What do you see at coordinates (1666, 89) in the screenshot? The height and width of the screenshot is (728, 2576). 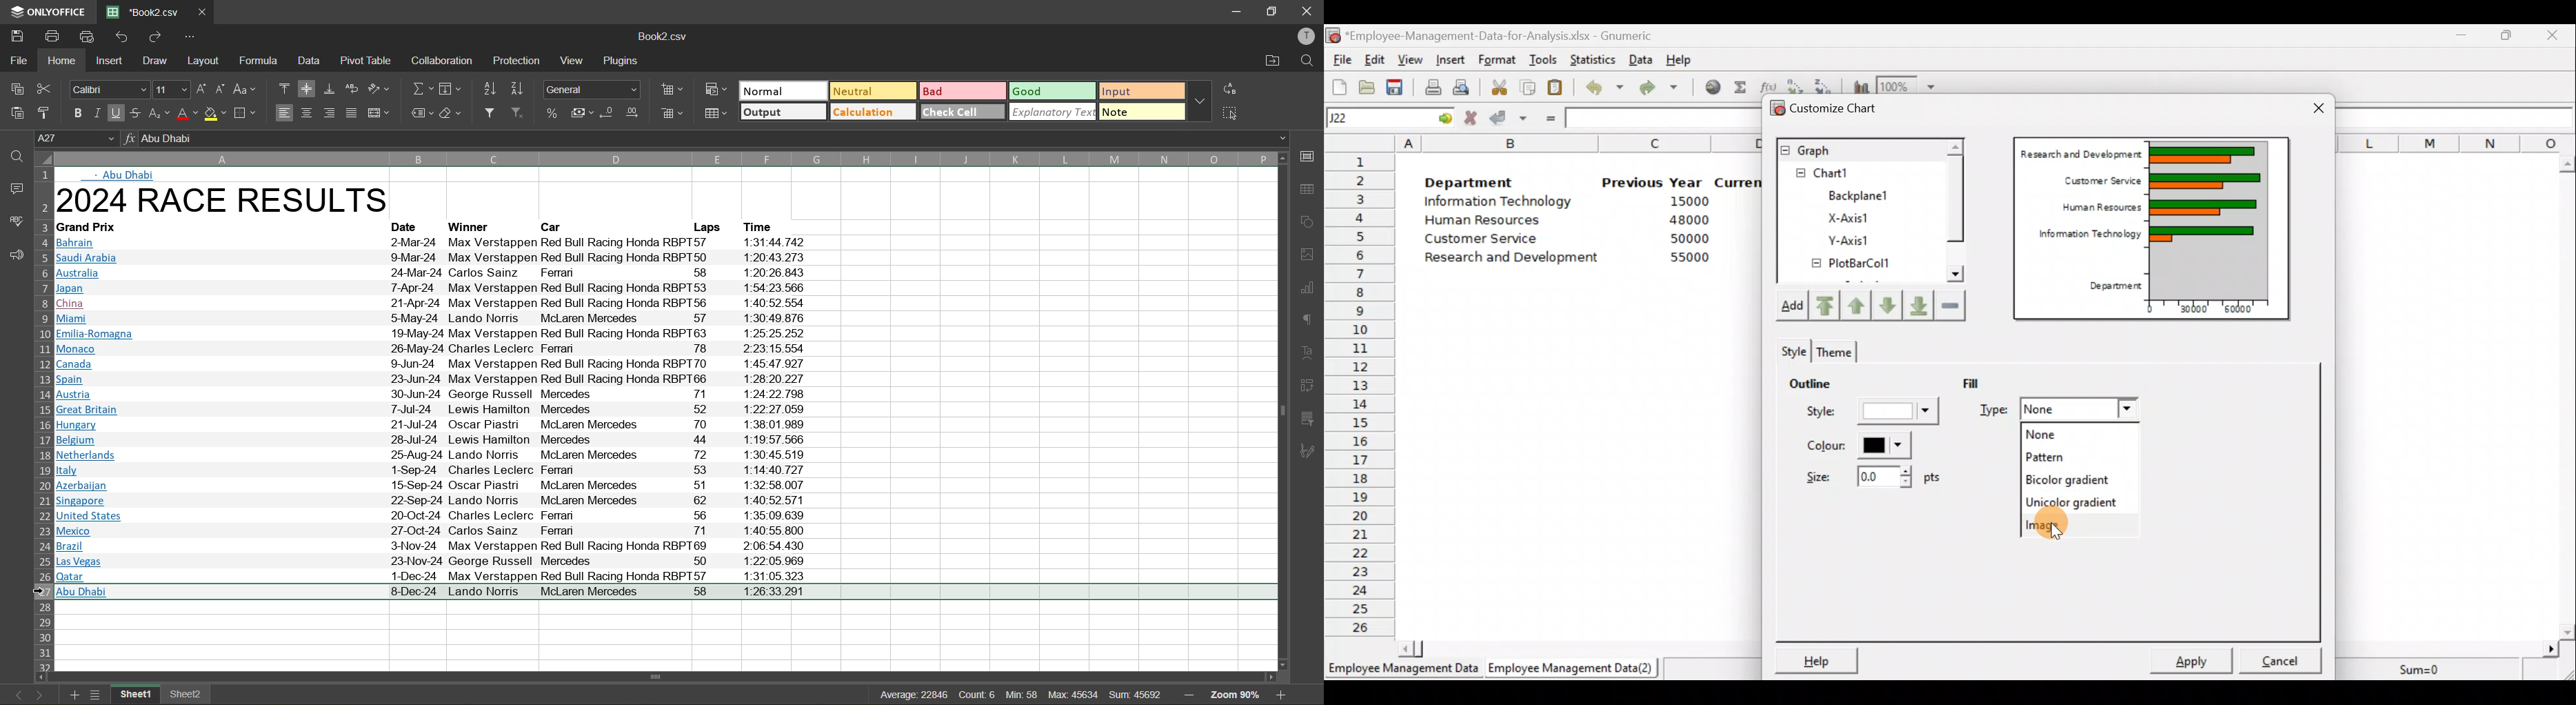 I see `Redo undone action` at bounding box center [1666, 89].